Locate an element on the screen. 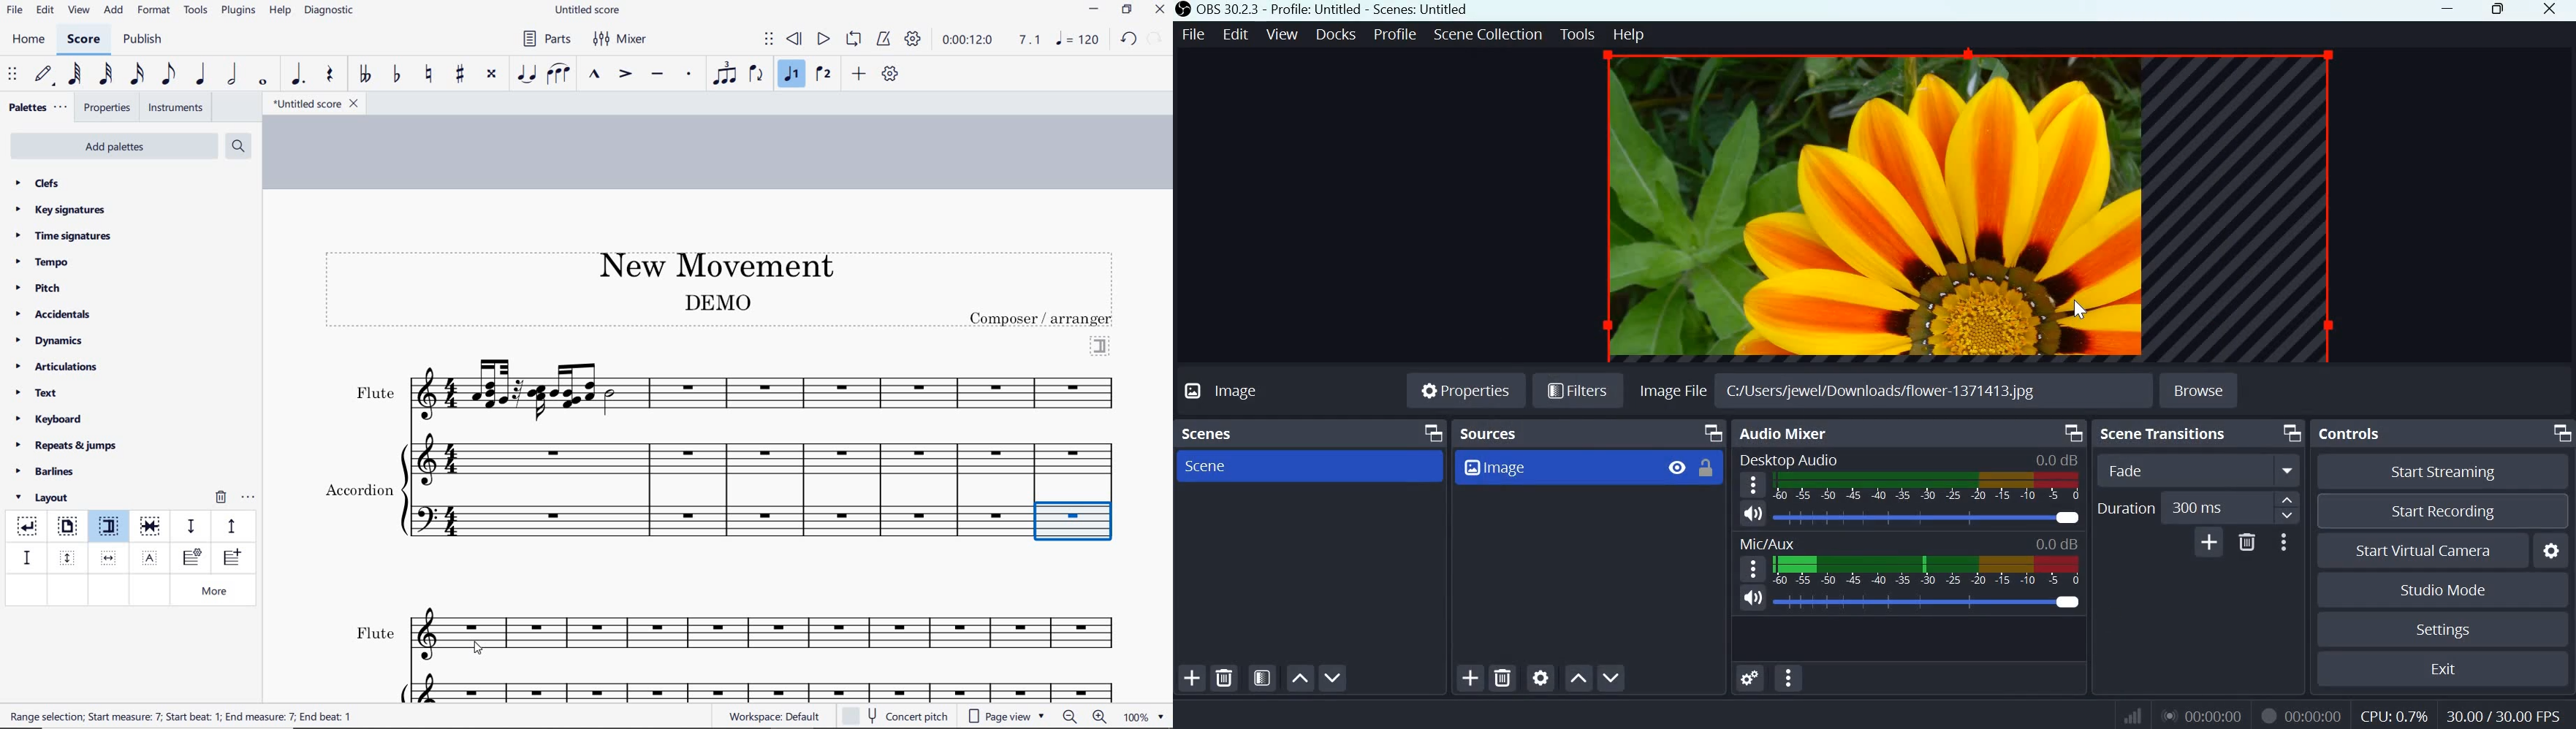  Open source properties is located at coordinates (1541, 676).